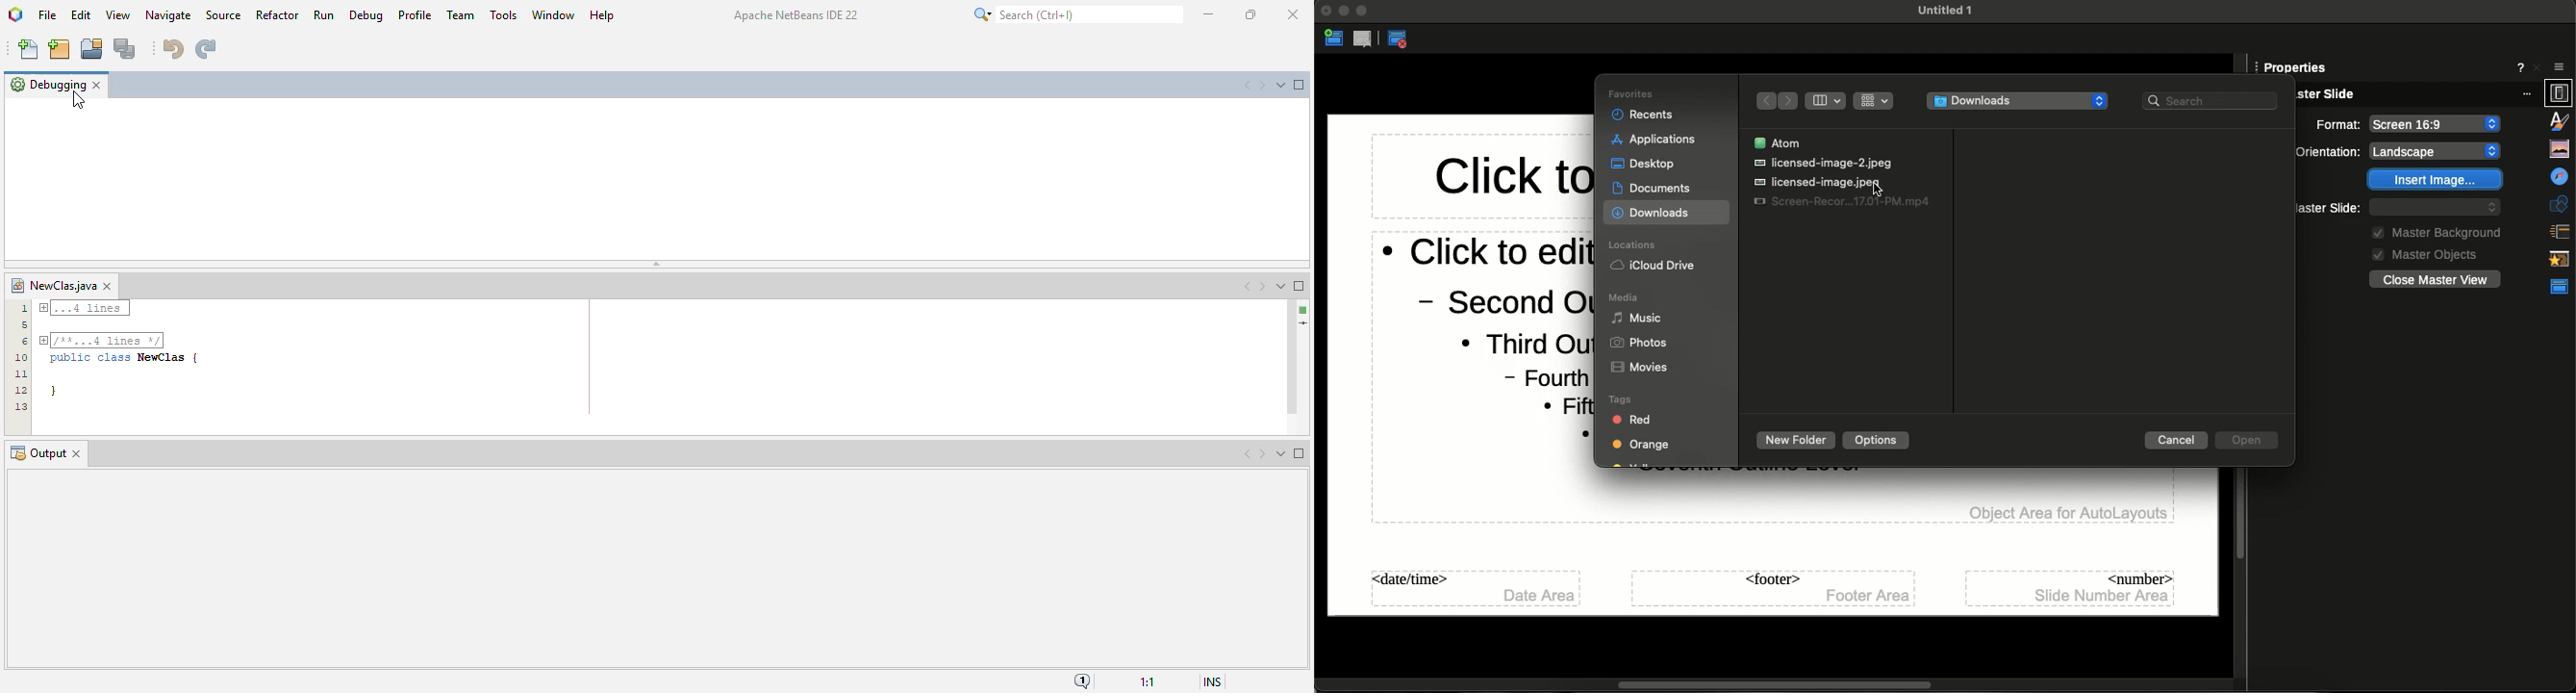 This screenshot has width=2576, height=700. Describe the element at coordinates (2436, 123) in the screenshot. I see `Landscape` at that location.